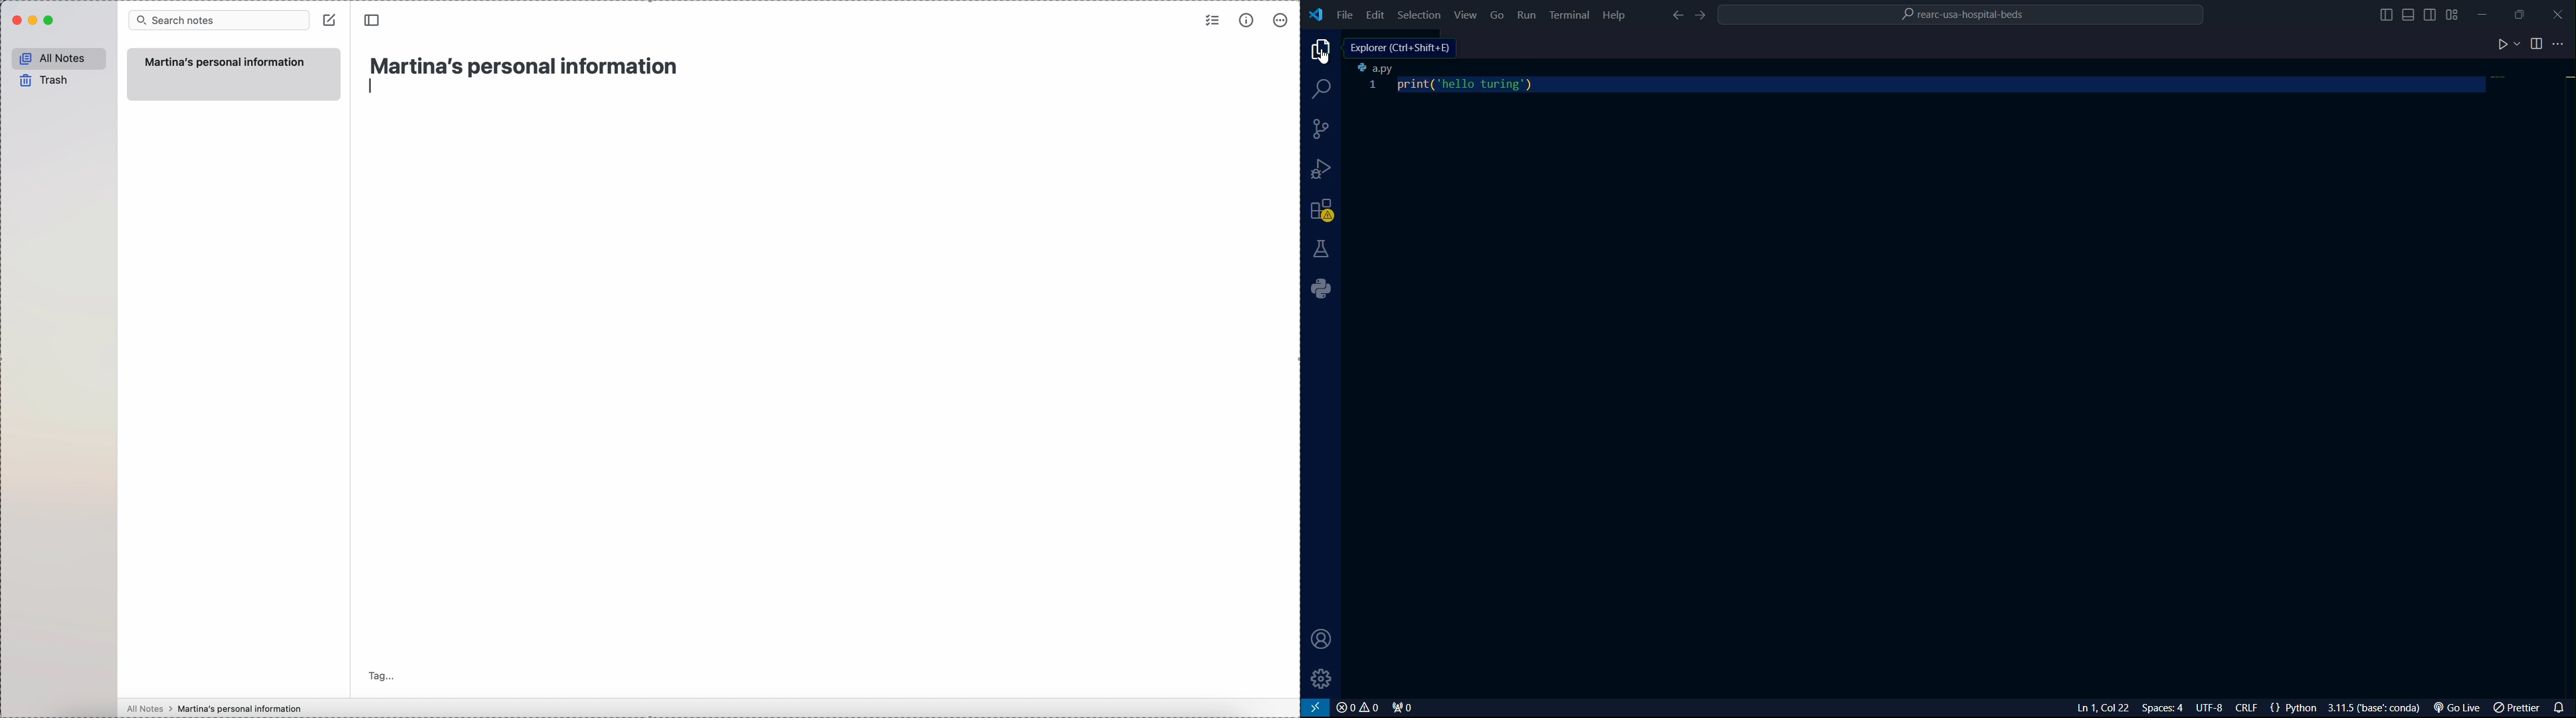  Describe the element at coordinates (2211, 707) in the screenshot. I see `UTF-8` at that location.